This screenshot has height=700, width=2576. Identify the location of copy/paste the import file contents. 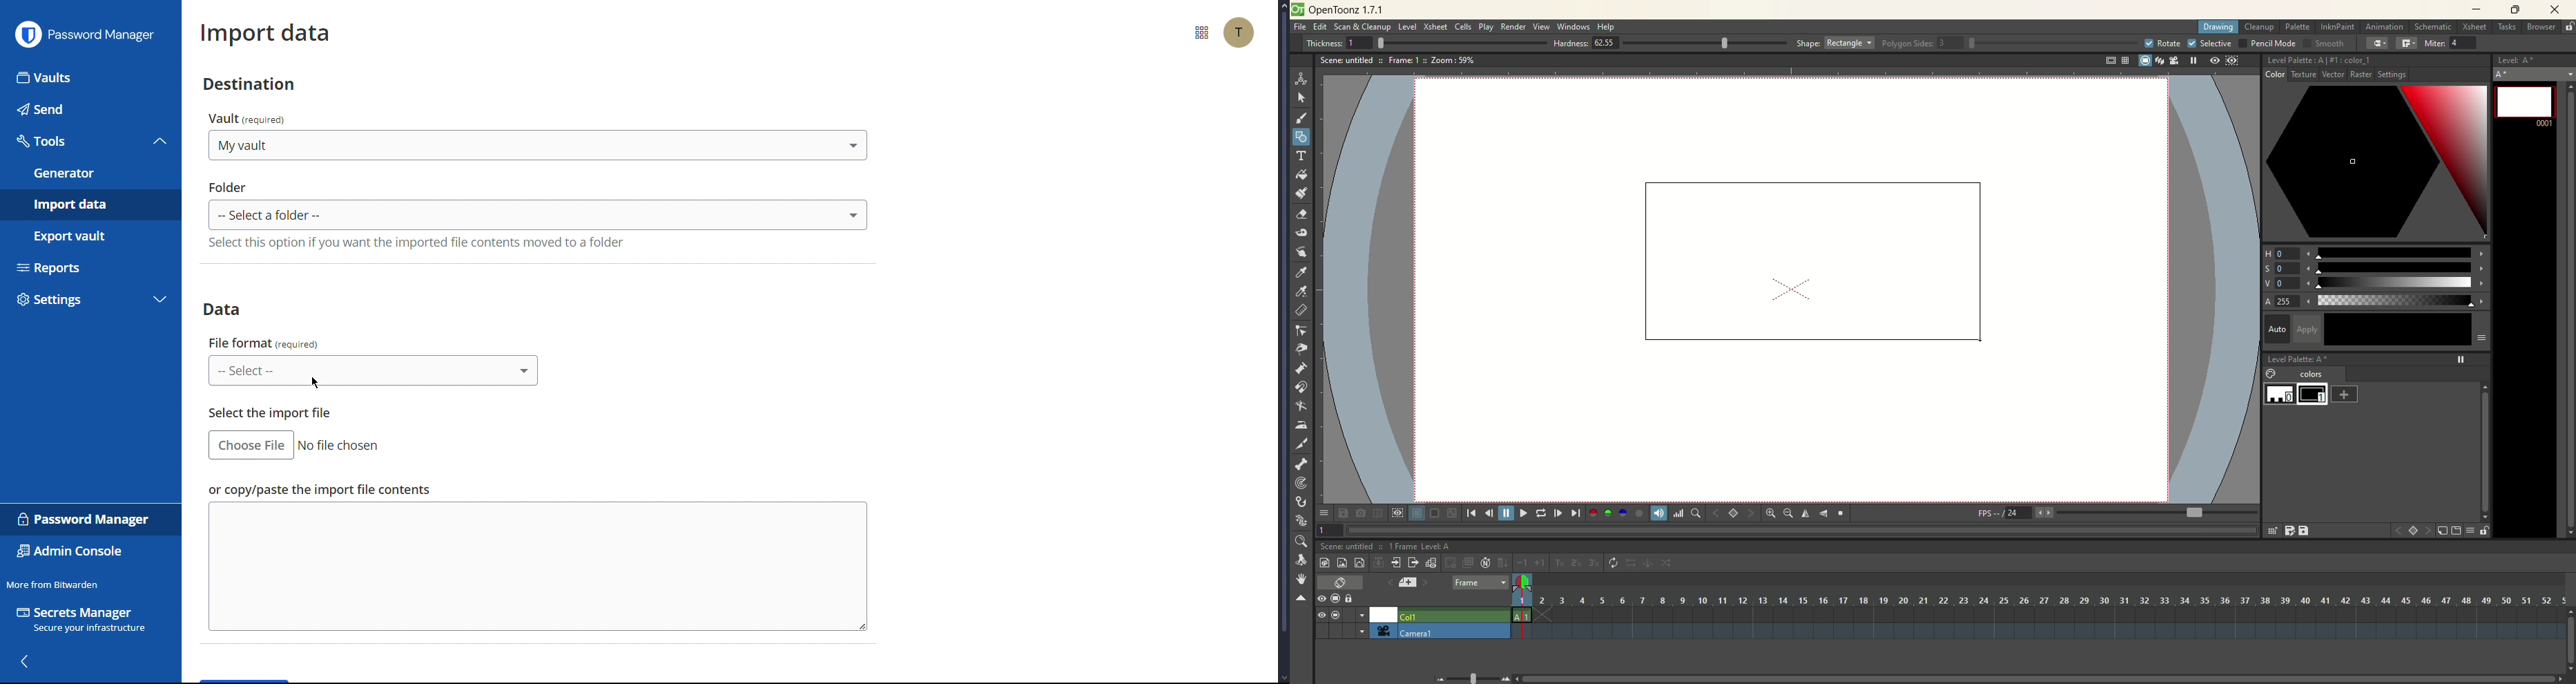
(319, 488).